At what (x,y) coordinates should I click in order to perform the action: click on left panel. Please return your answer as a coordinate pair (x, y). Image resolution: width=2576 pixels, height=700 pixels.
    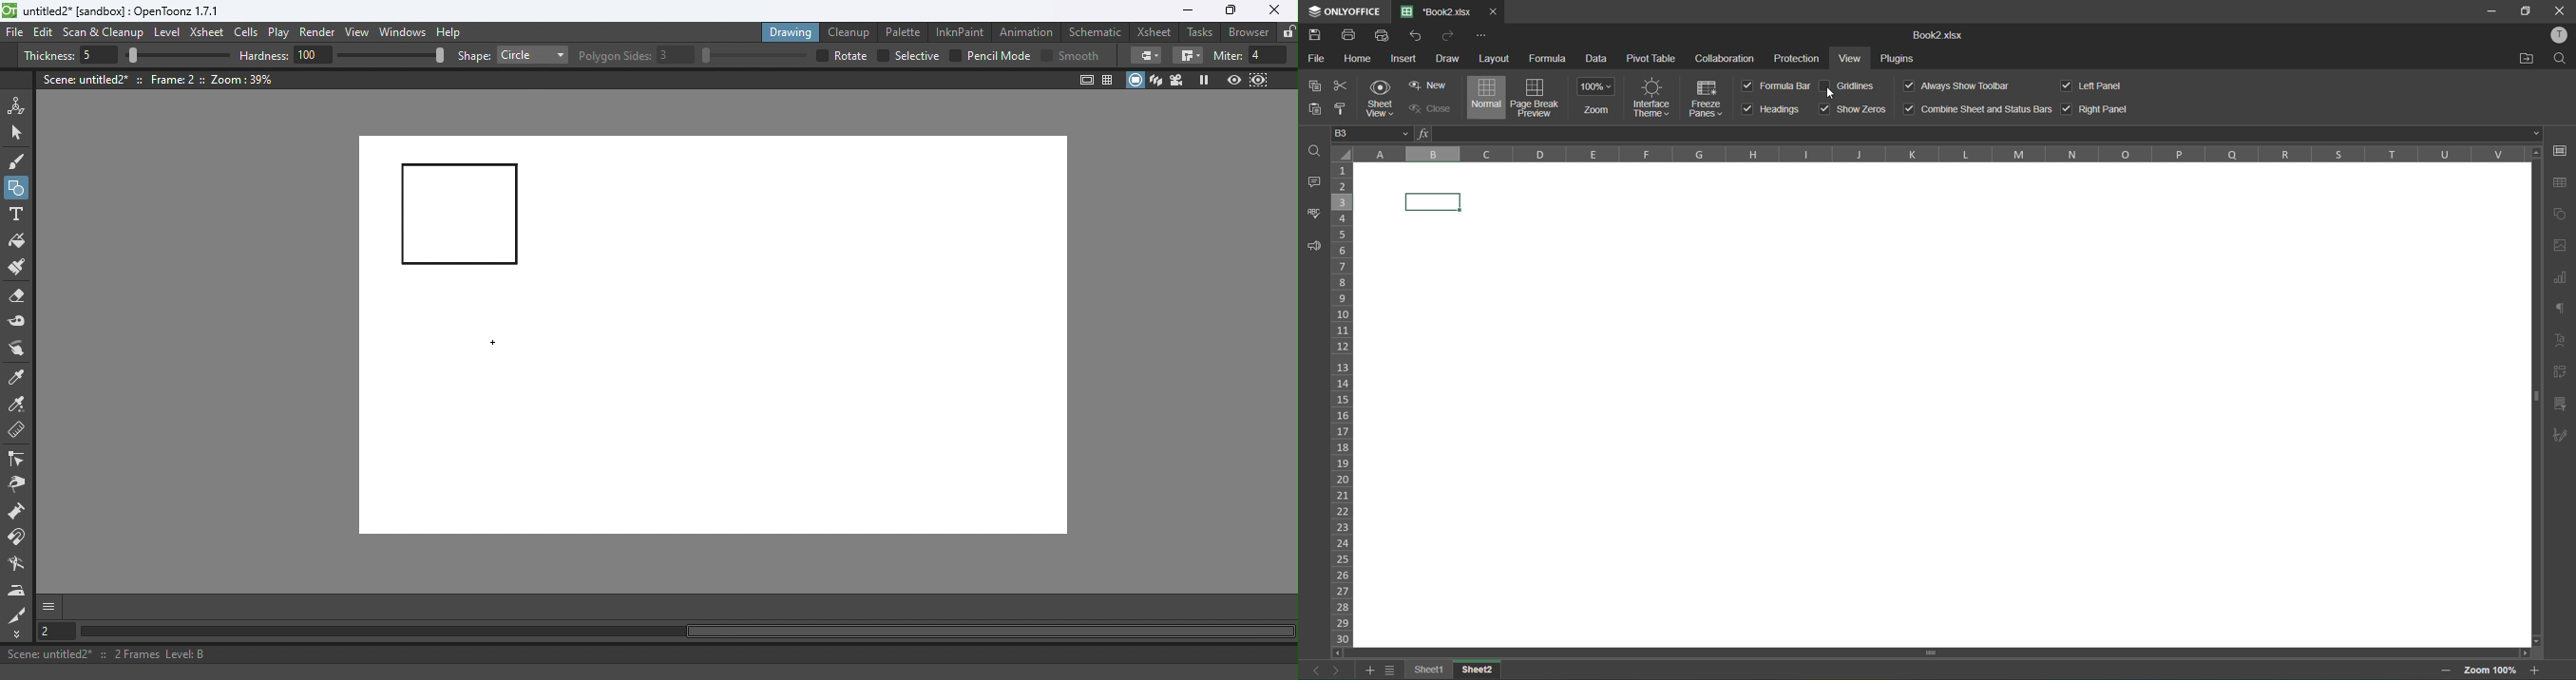
    Looking at the image, I should click on (2099, 86).